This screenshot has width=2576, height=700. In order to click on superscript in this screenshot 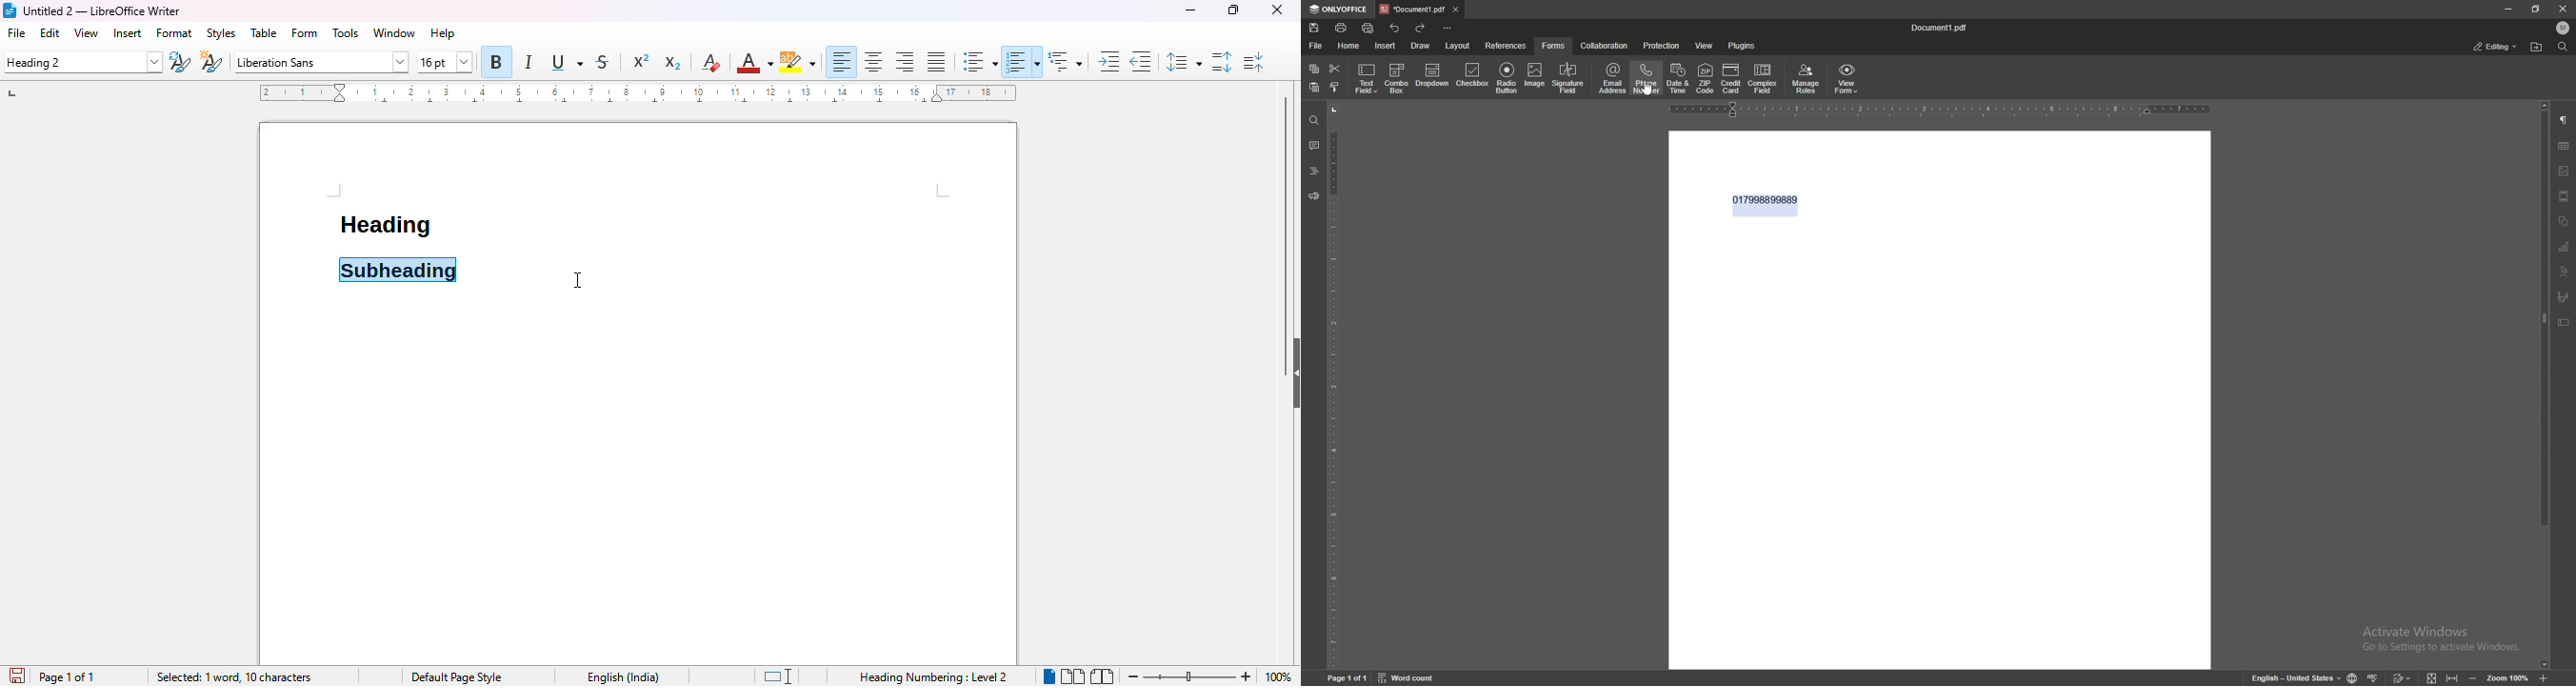, I will do `click(642, 60)`.